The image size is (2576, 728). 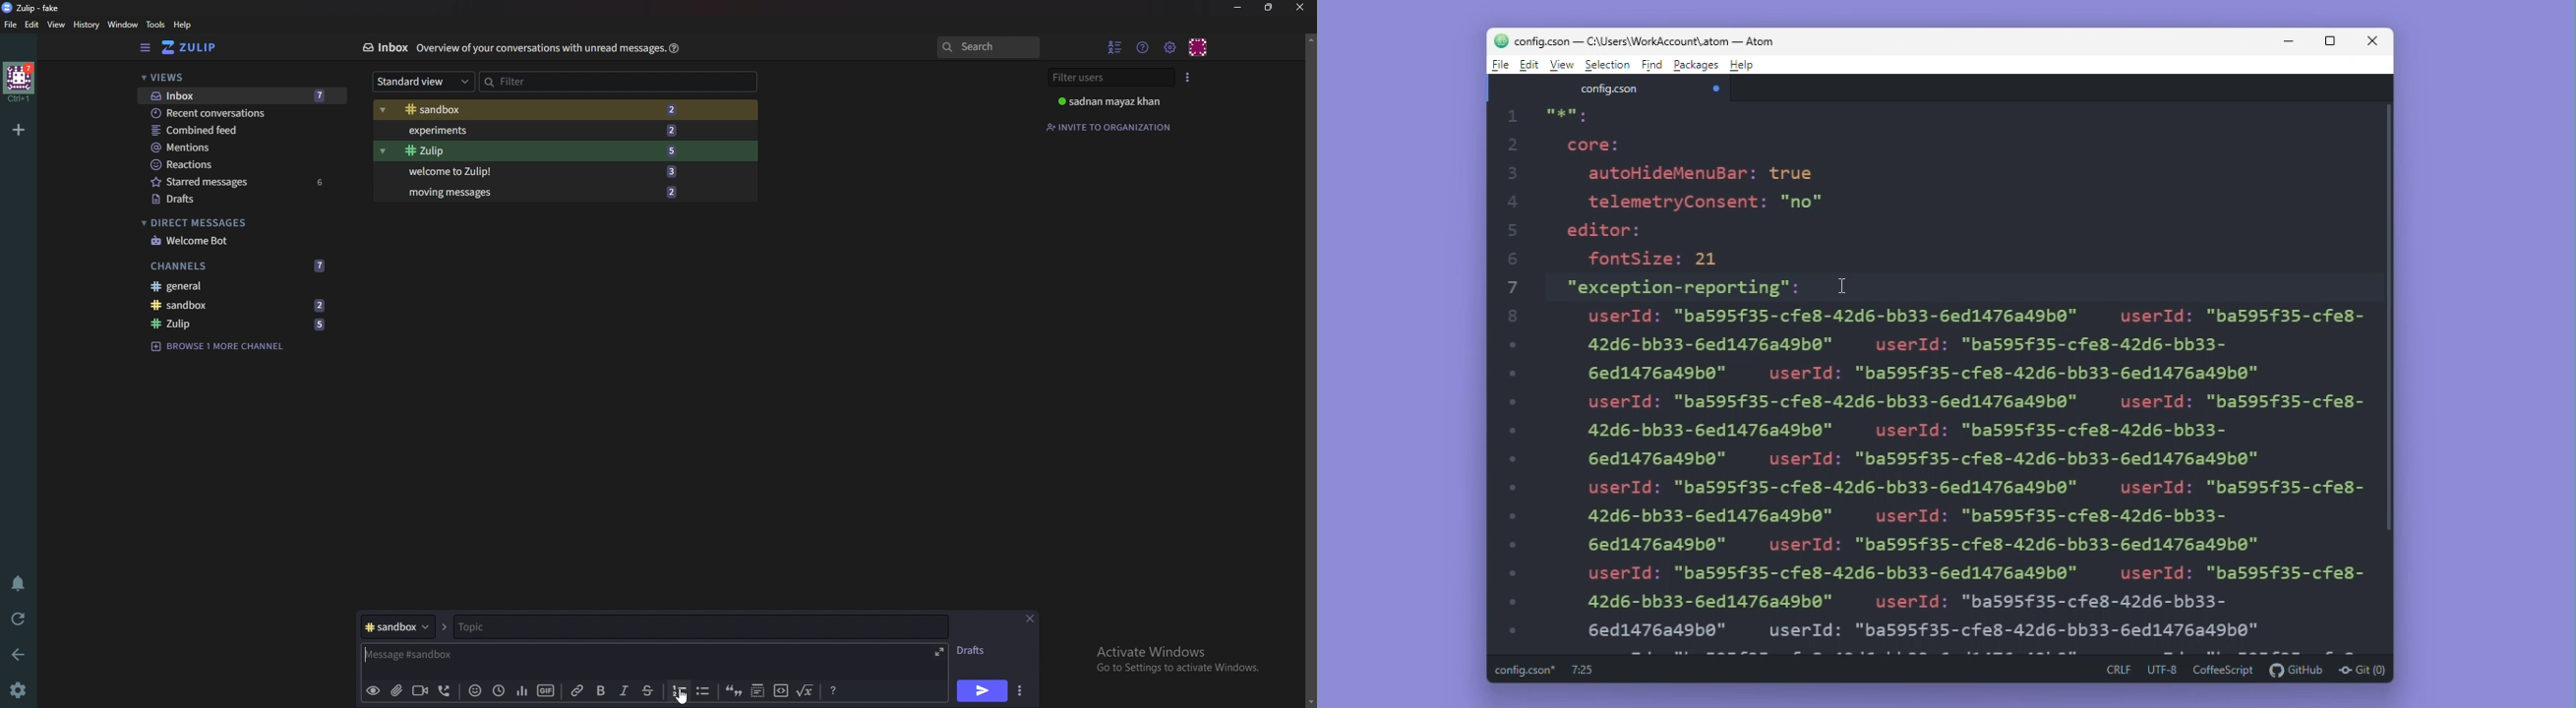 I want to click on 2 core:, so click(x=1571, y=146).